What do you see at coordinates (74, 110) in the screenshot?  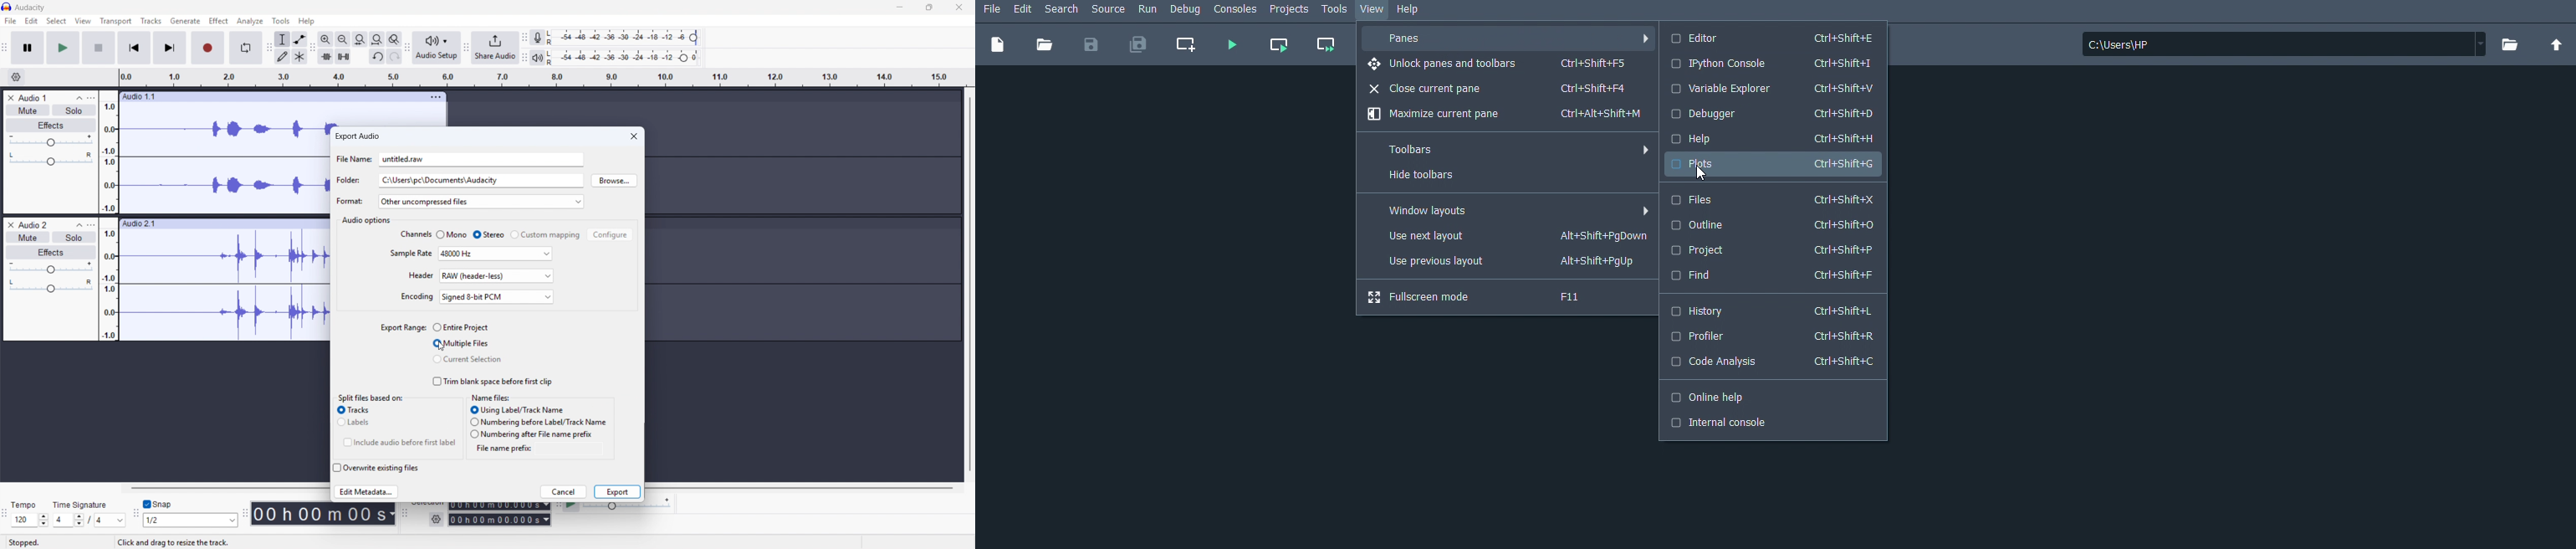 I see `Solo ` at bounding box center [74, 110].